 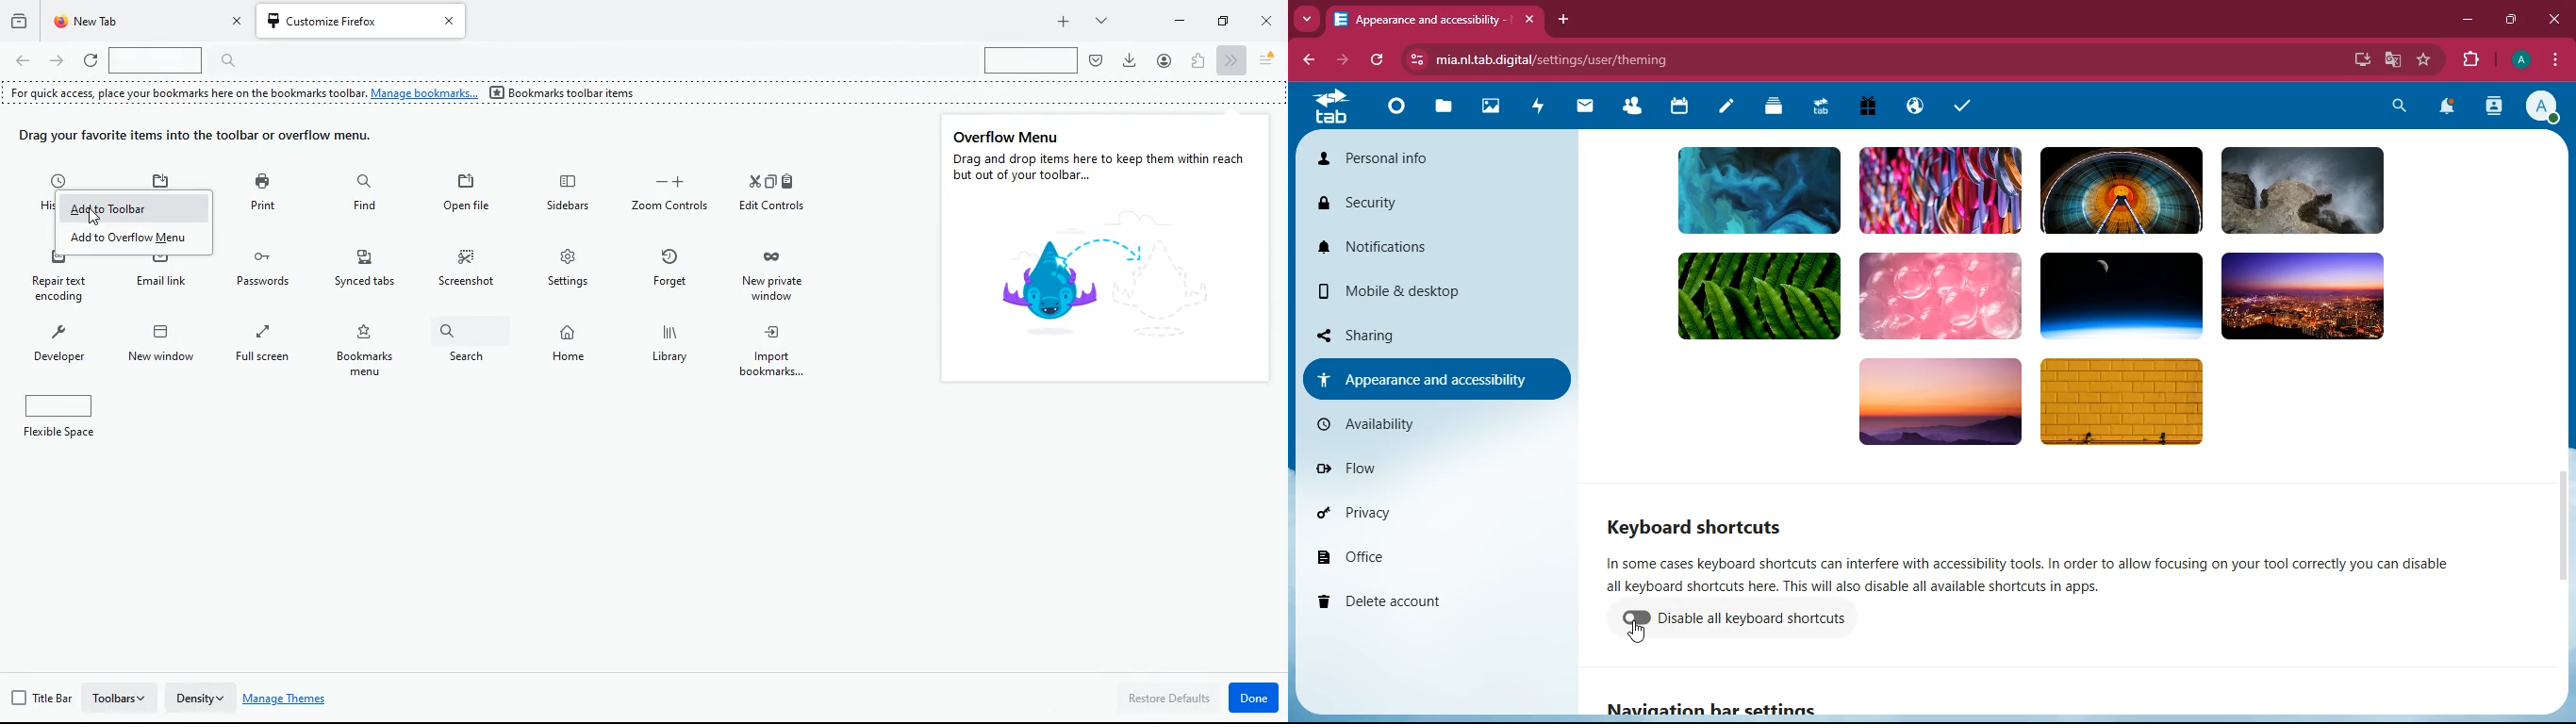 What do you see at coordinates (672, 196) in the screenshot?
I see `zoom controls` at bounding box center [672, 196].